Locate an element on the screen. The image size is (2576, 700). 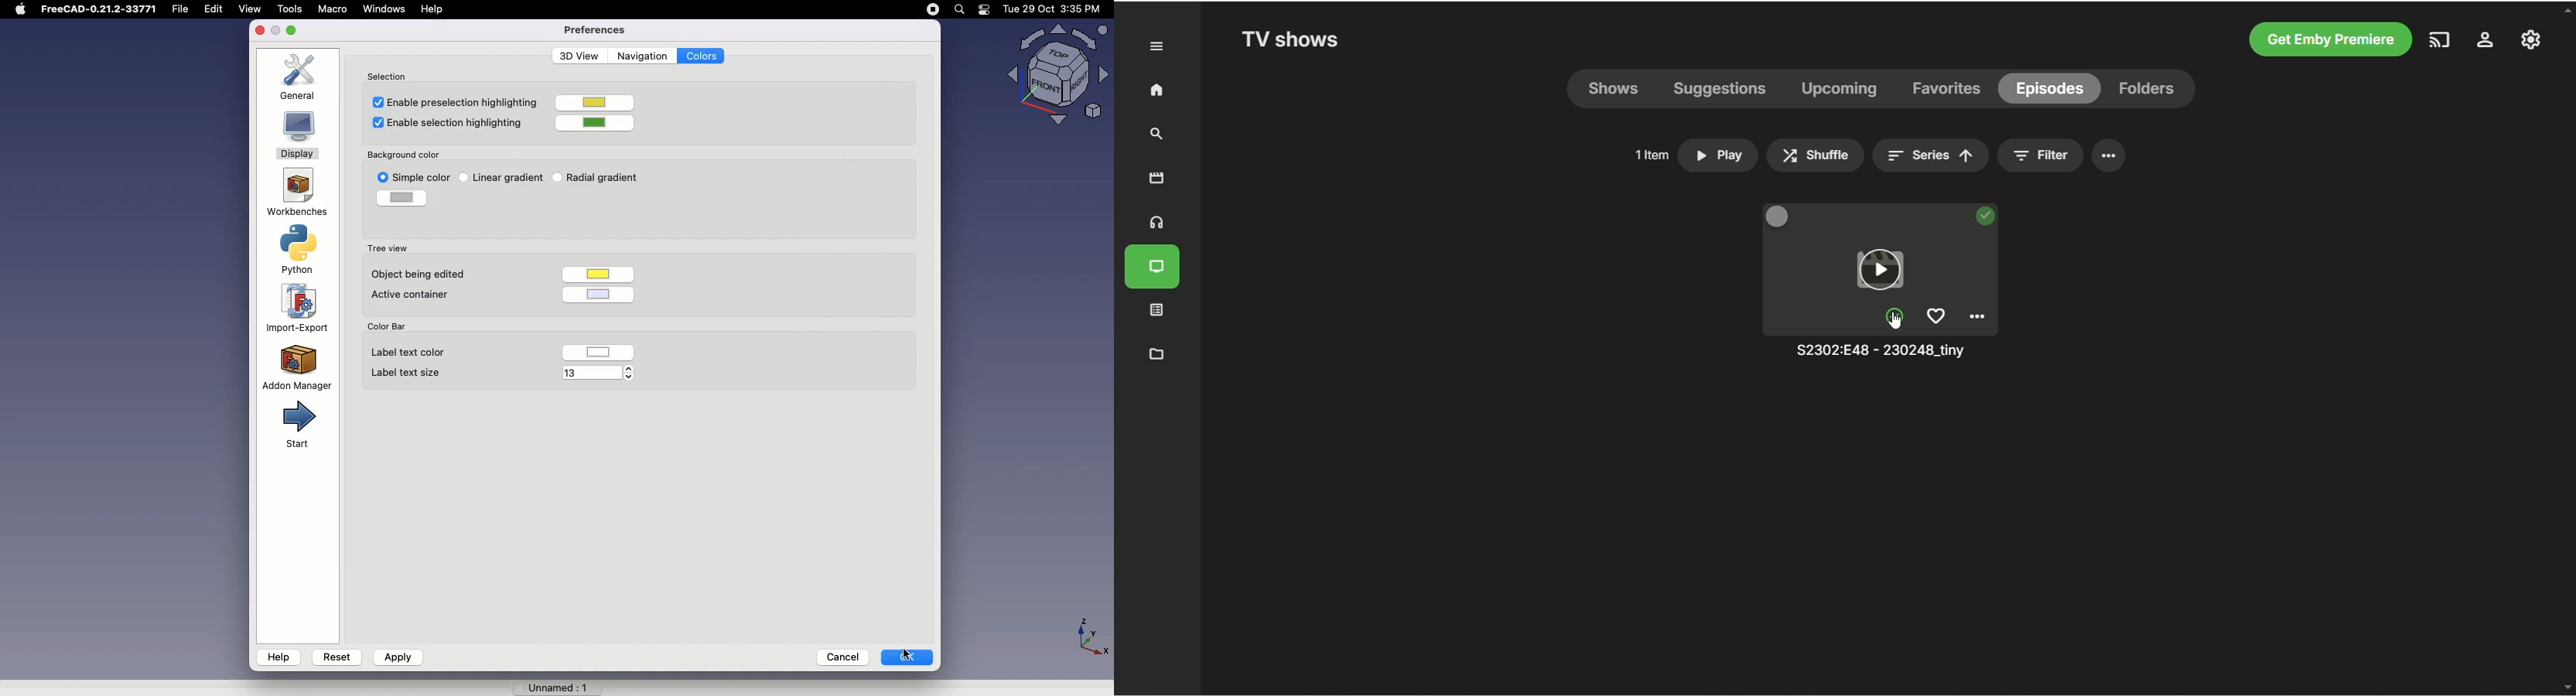
3D View is located at coordinates (576, 56).